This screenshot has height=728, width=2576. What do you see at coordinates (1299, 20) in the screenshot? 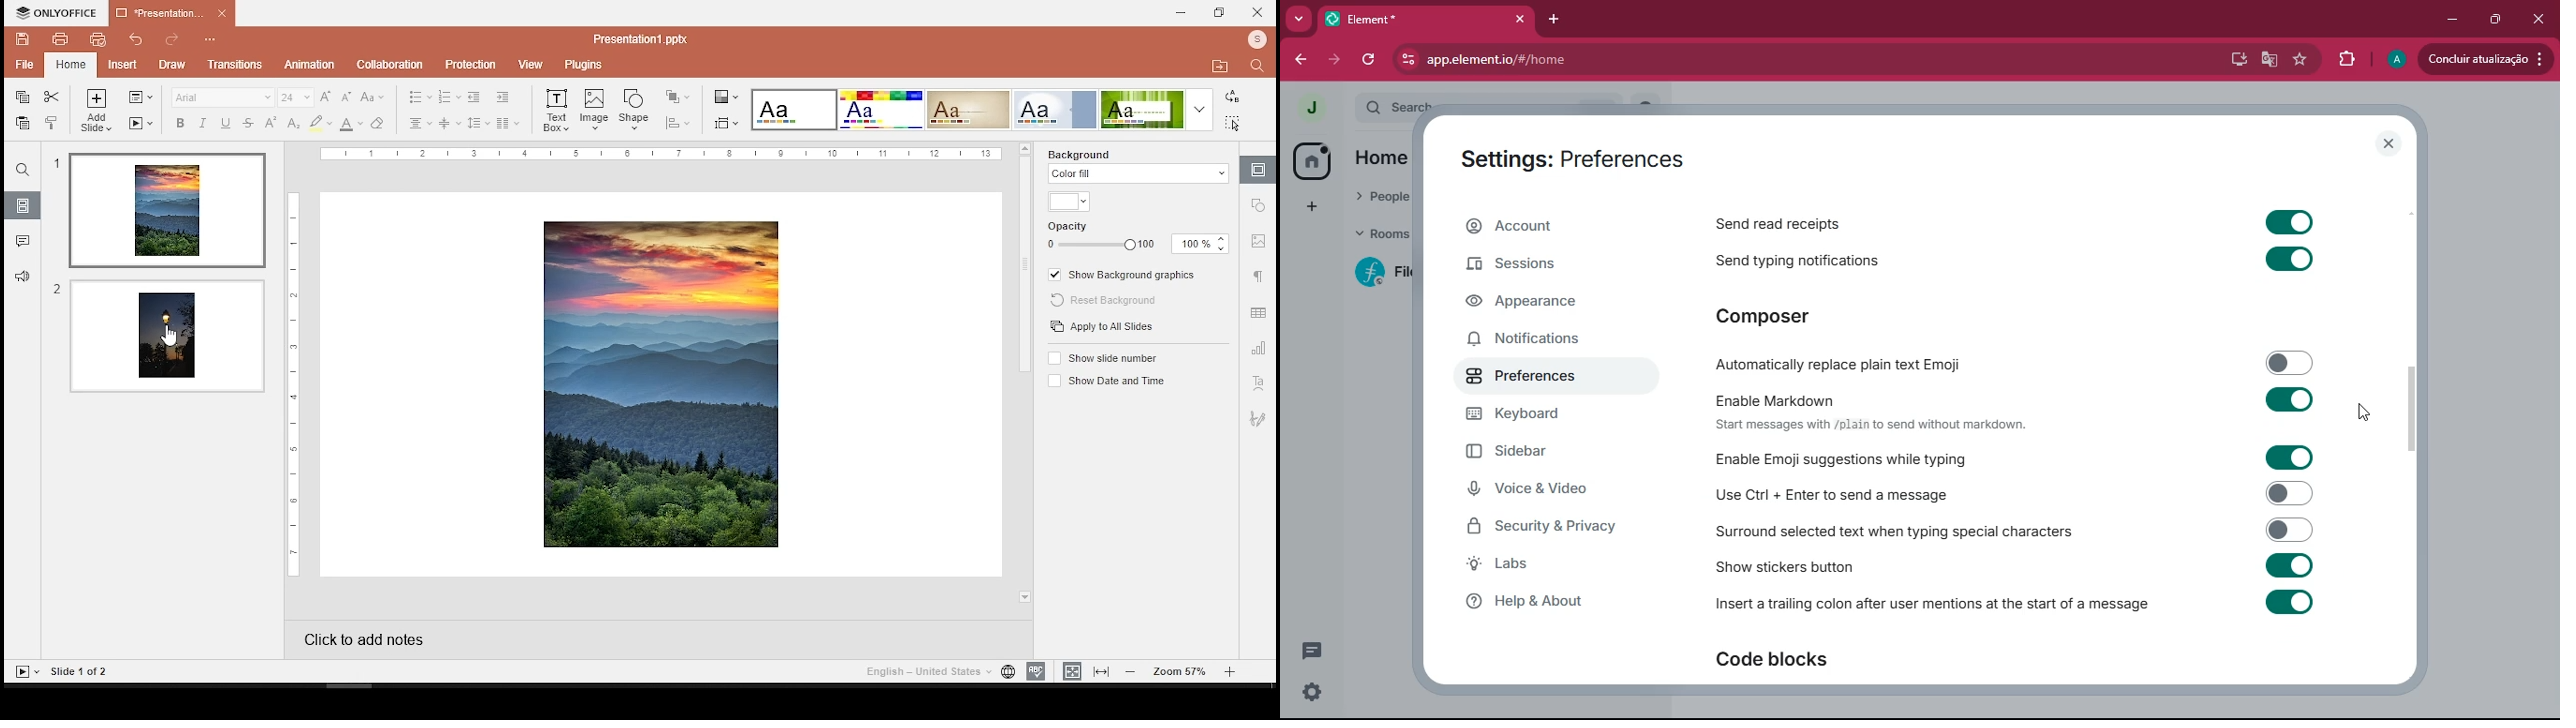
I see `more` at bounding box center [1299, 20].